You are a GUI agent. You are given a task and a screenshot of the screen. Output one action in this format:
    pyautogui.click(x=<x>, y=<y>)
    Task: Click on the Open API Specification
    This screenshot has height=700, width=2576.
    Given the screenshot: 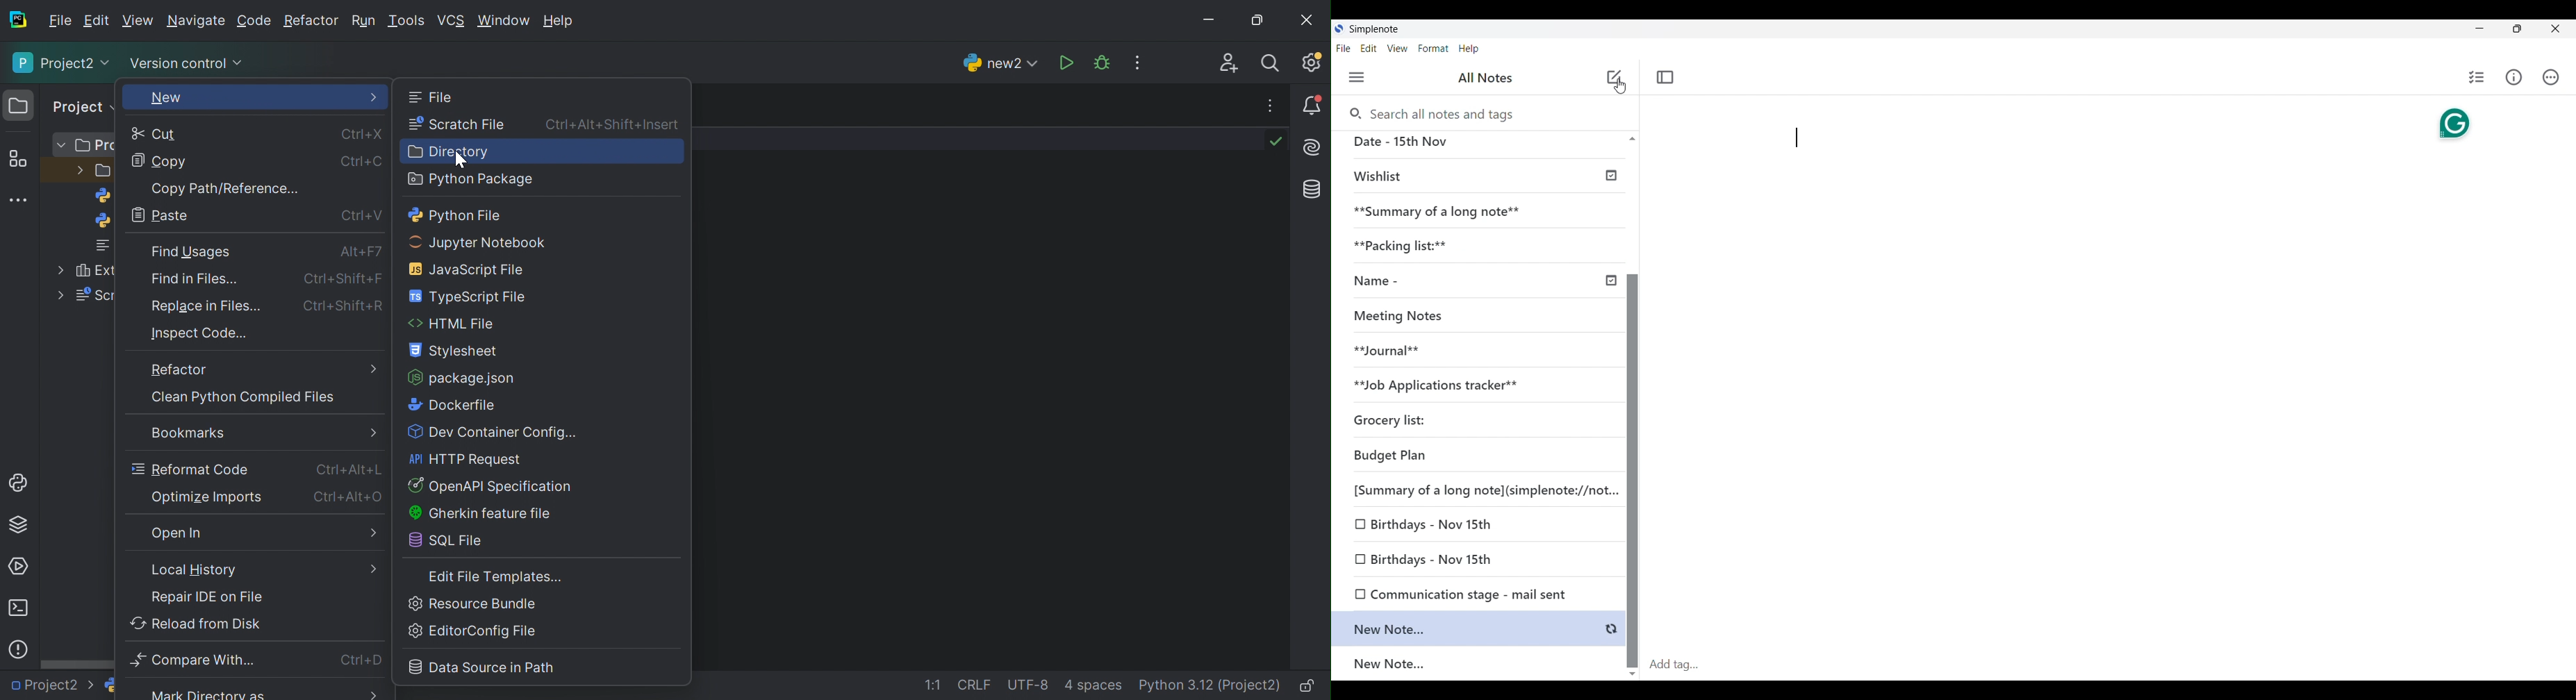 What is the action you would take?
    pyautogui.click(x=495, y=486)
    